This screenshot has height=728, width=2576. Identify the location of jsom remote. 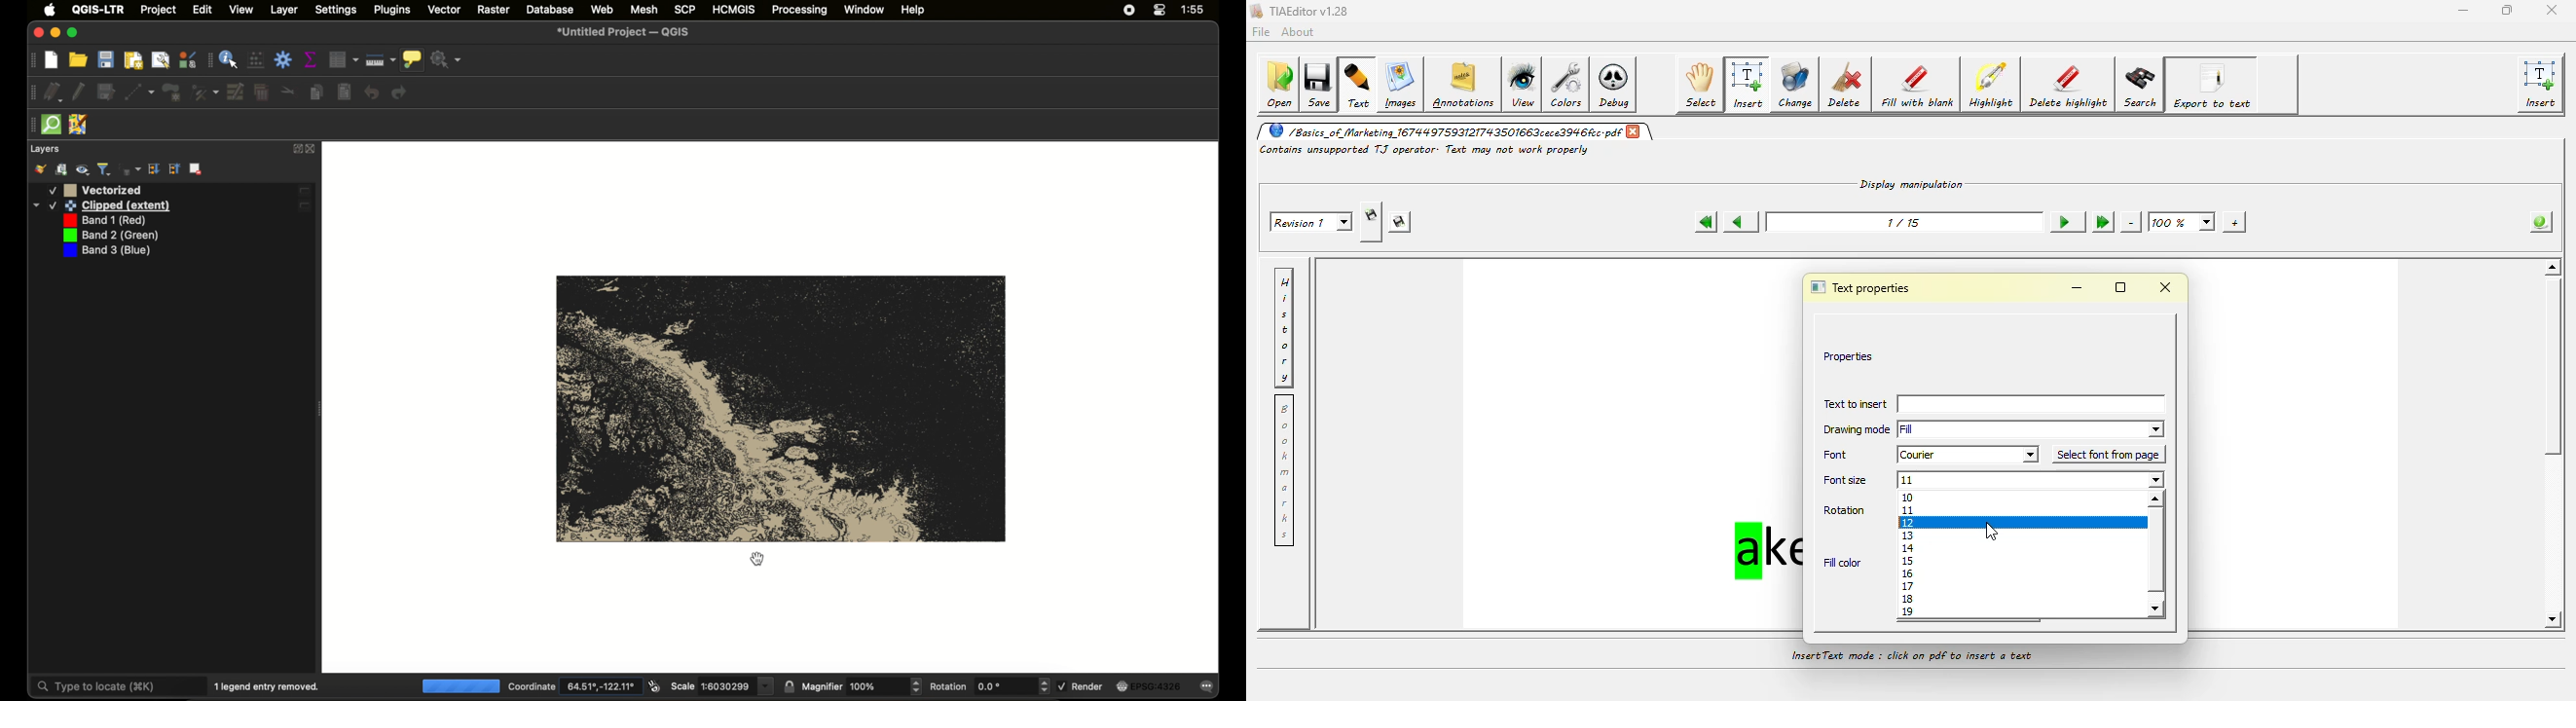
(78, 125).